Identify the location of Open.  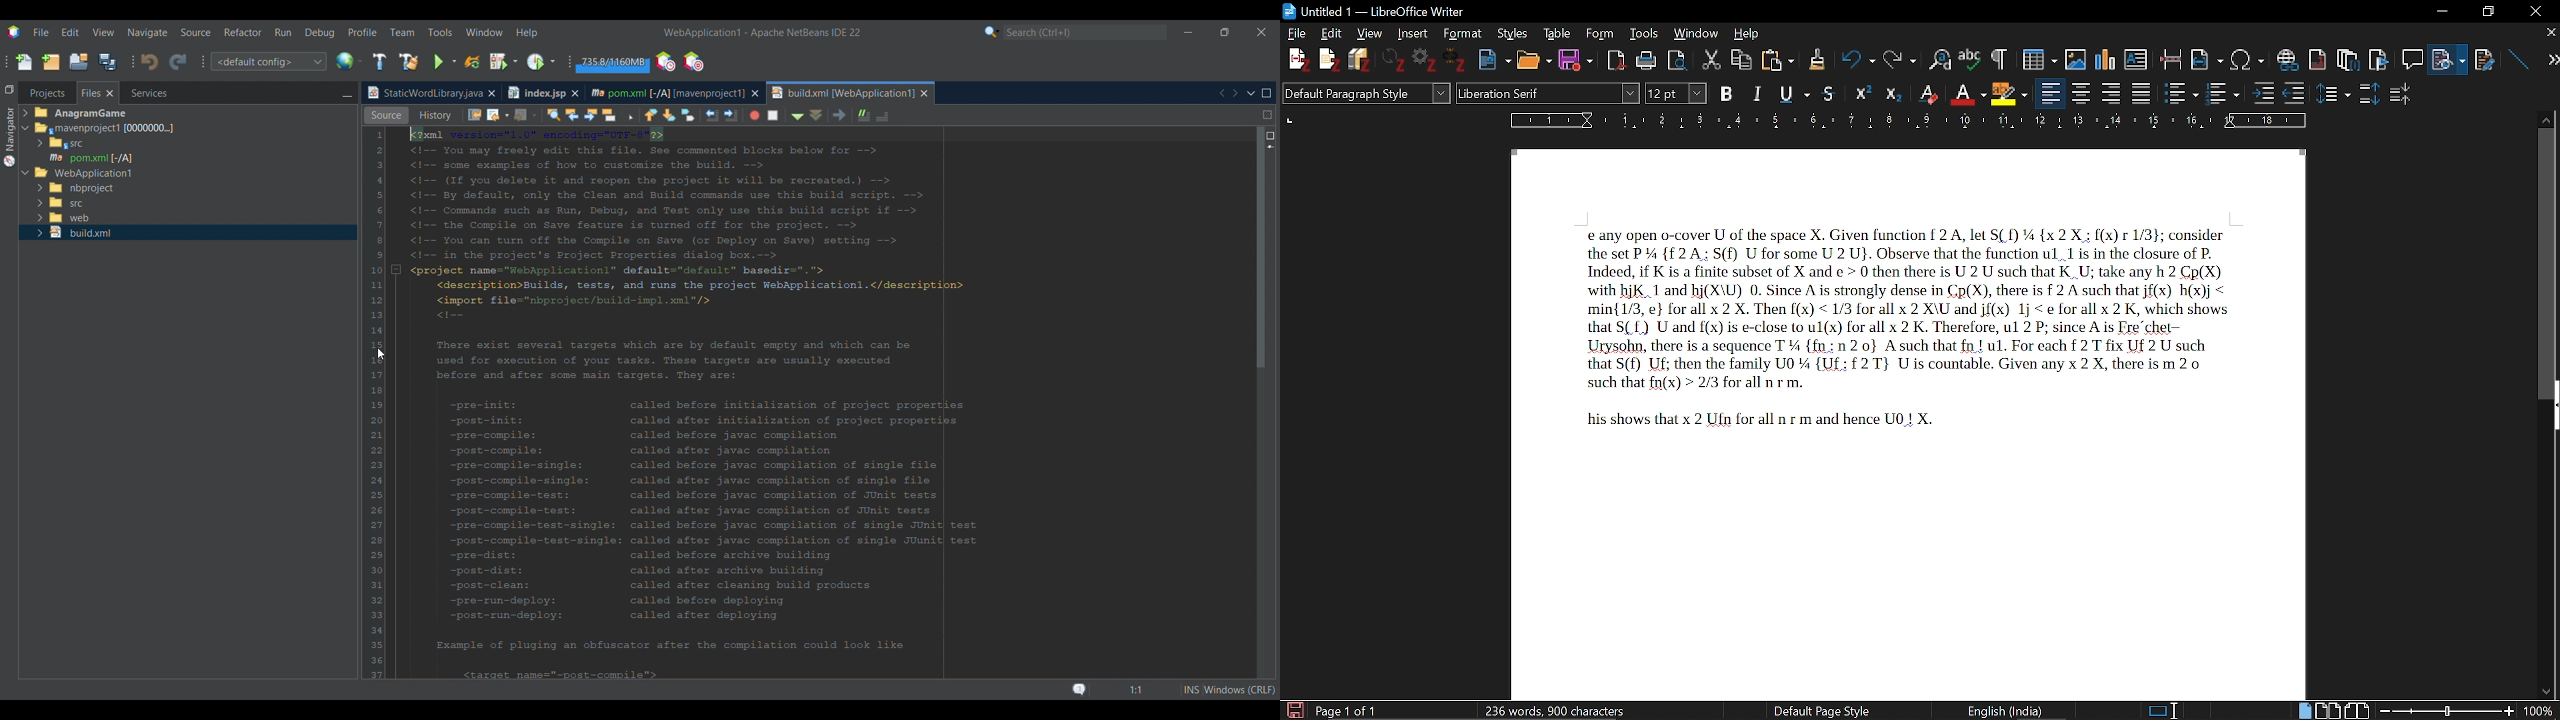
(1531, 60).